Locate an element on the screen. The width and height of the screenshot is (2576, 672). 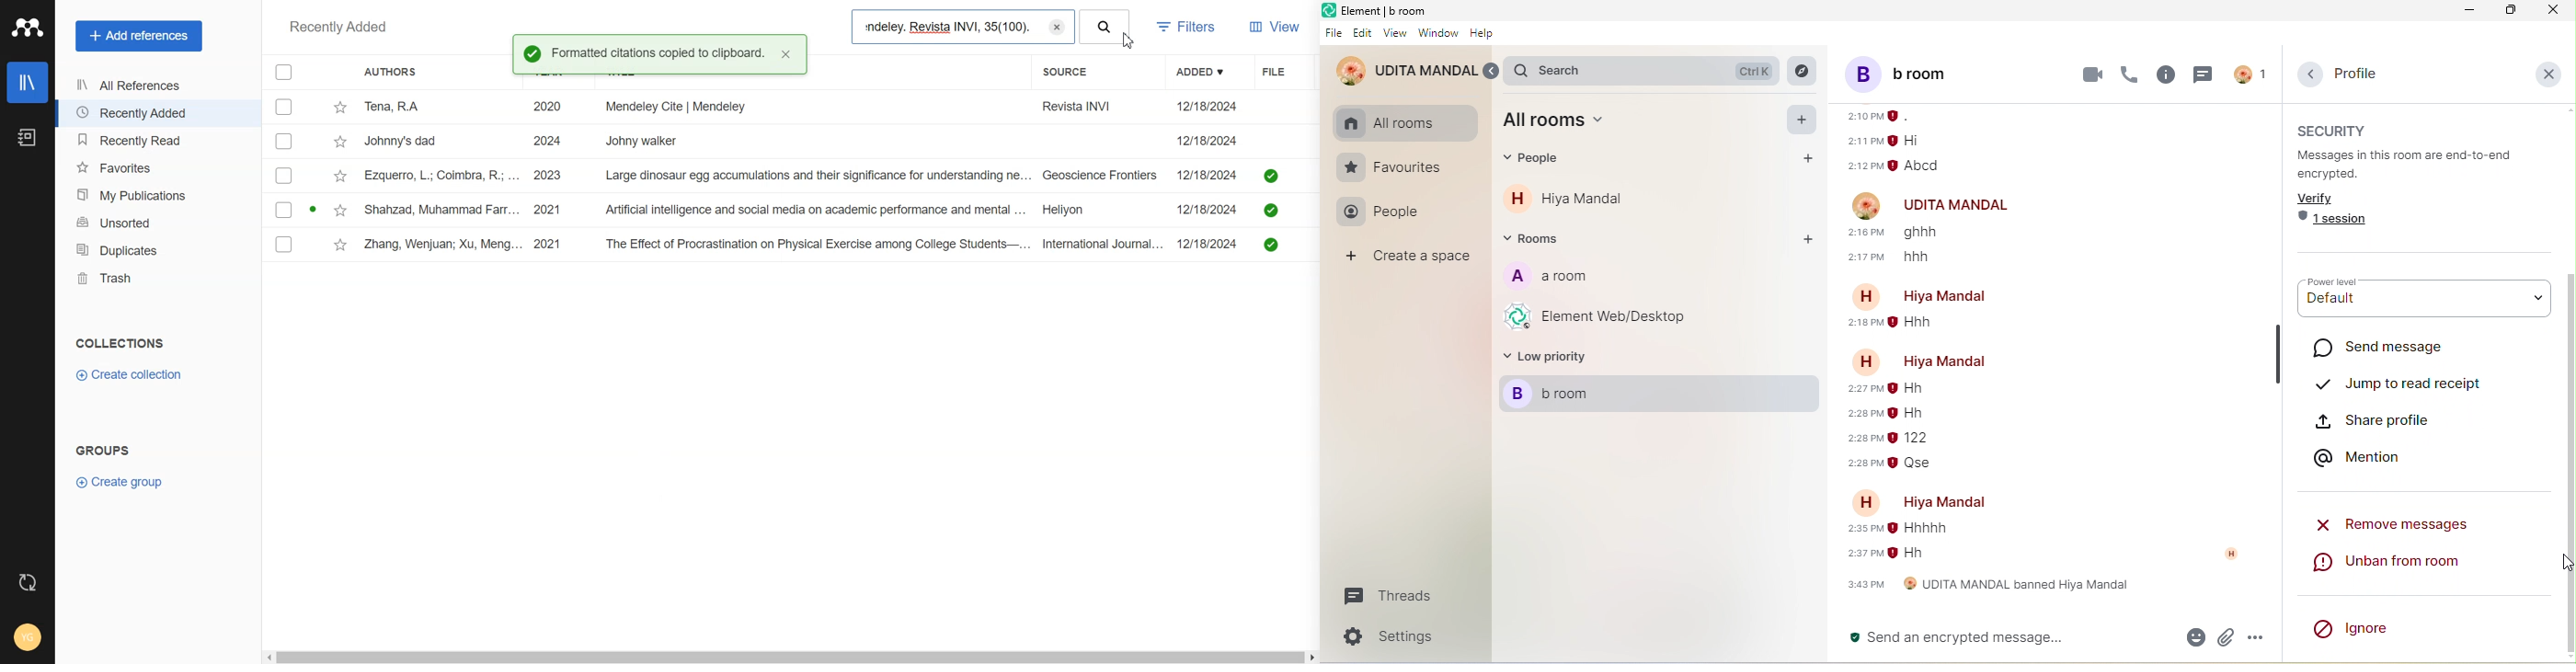
Authors is located at coordinates (389, 71).